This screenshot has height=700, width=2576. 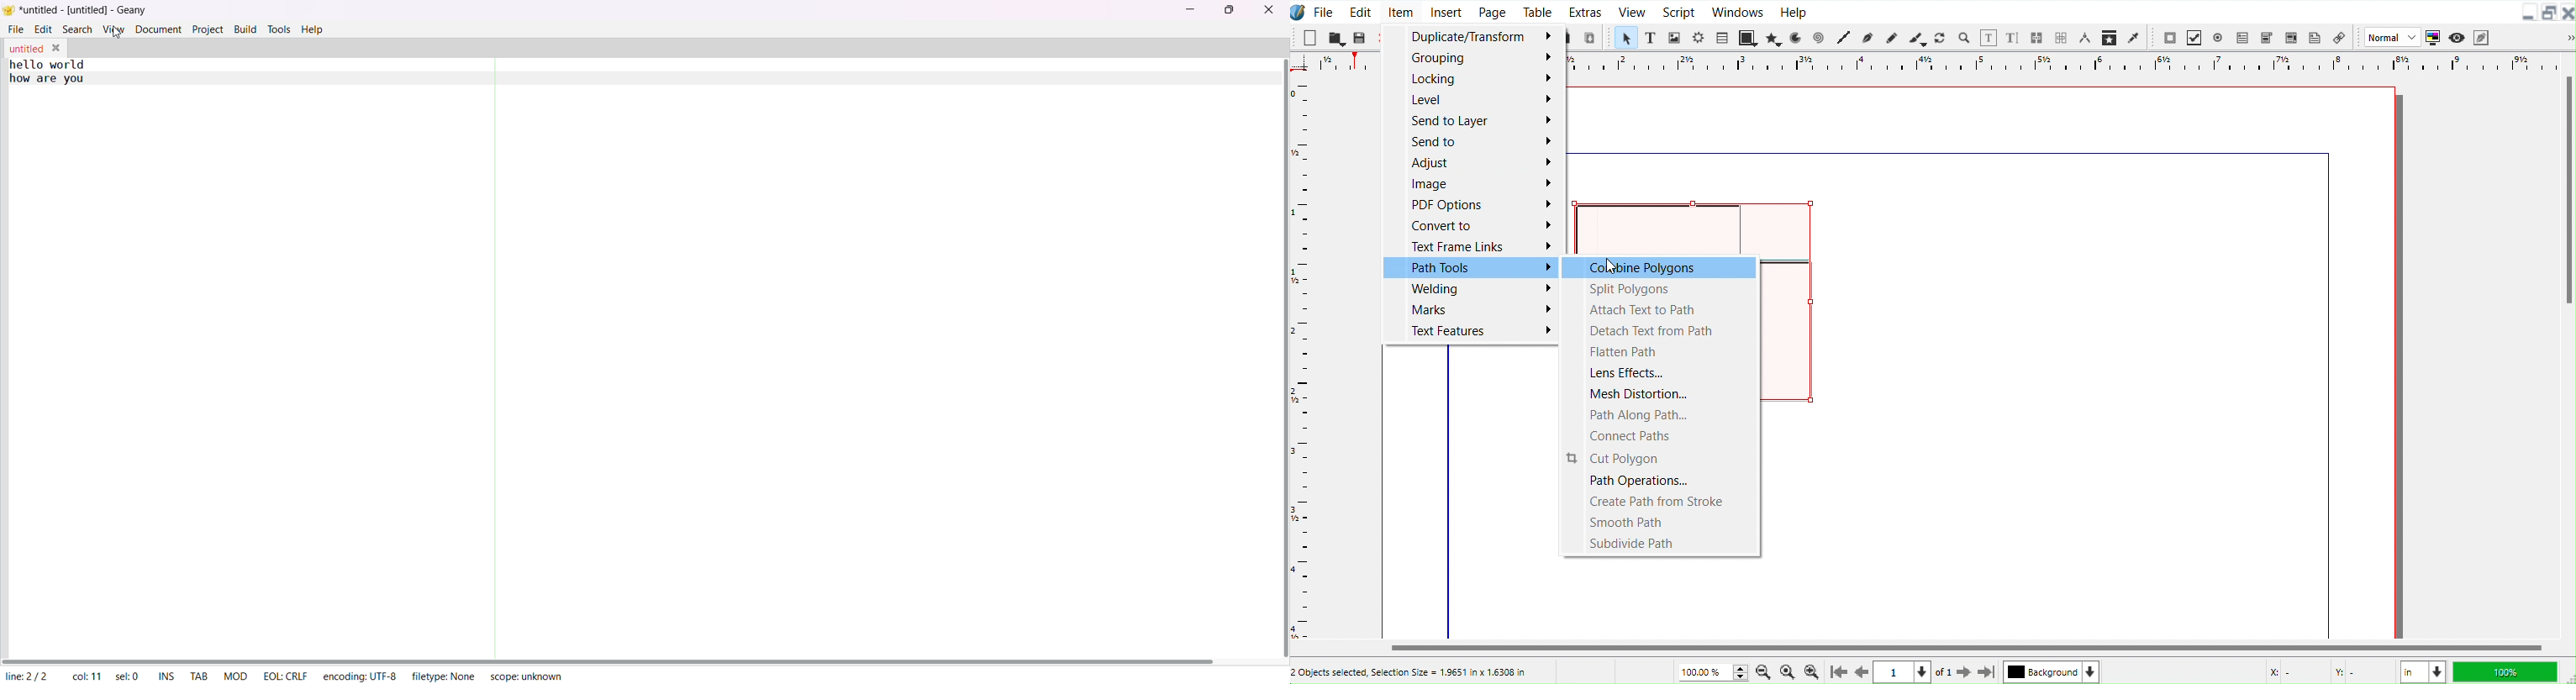 What do you see at coordinates (2431, 38) in the screenshot?
I see `Toggle color` at bounding box center [2431, 38].